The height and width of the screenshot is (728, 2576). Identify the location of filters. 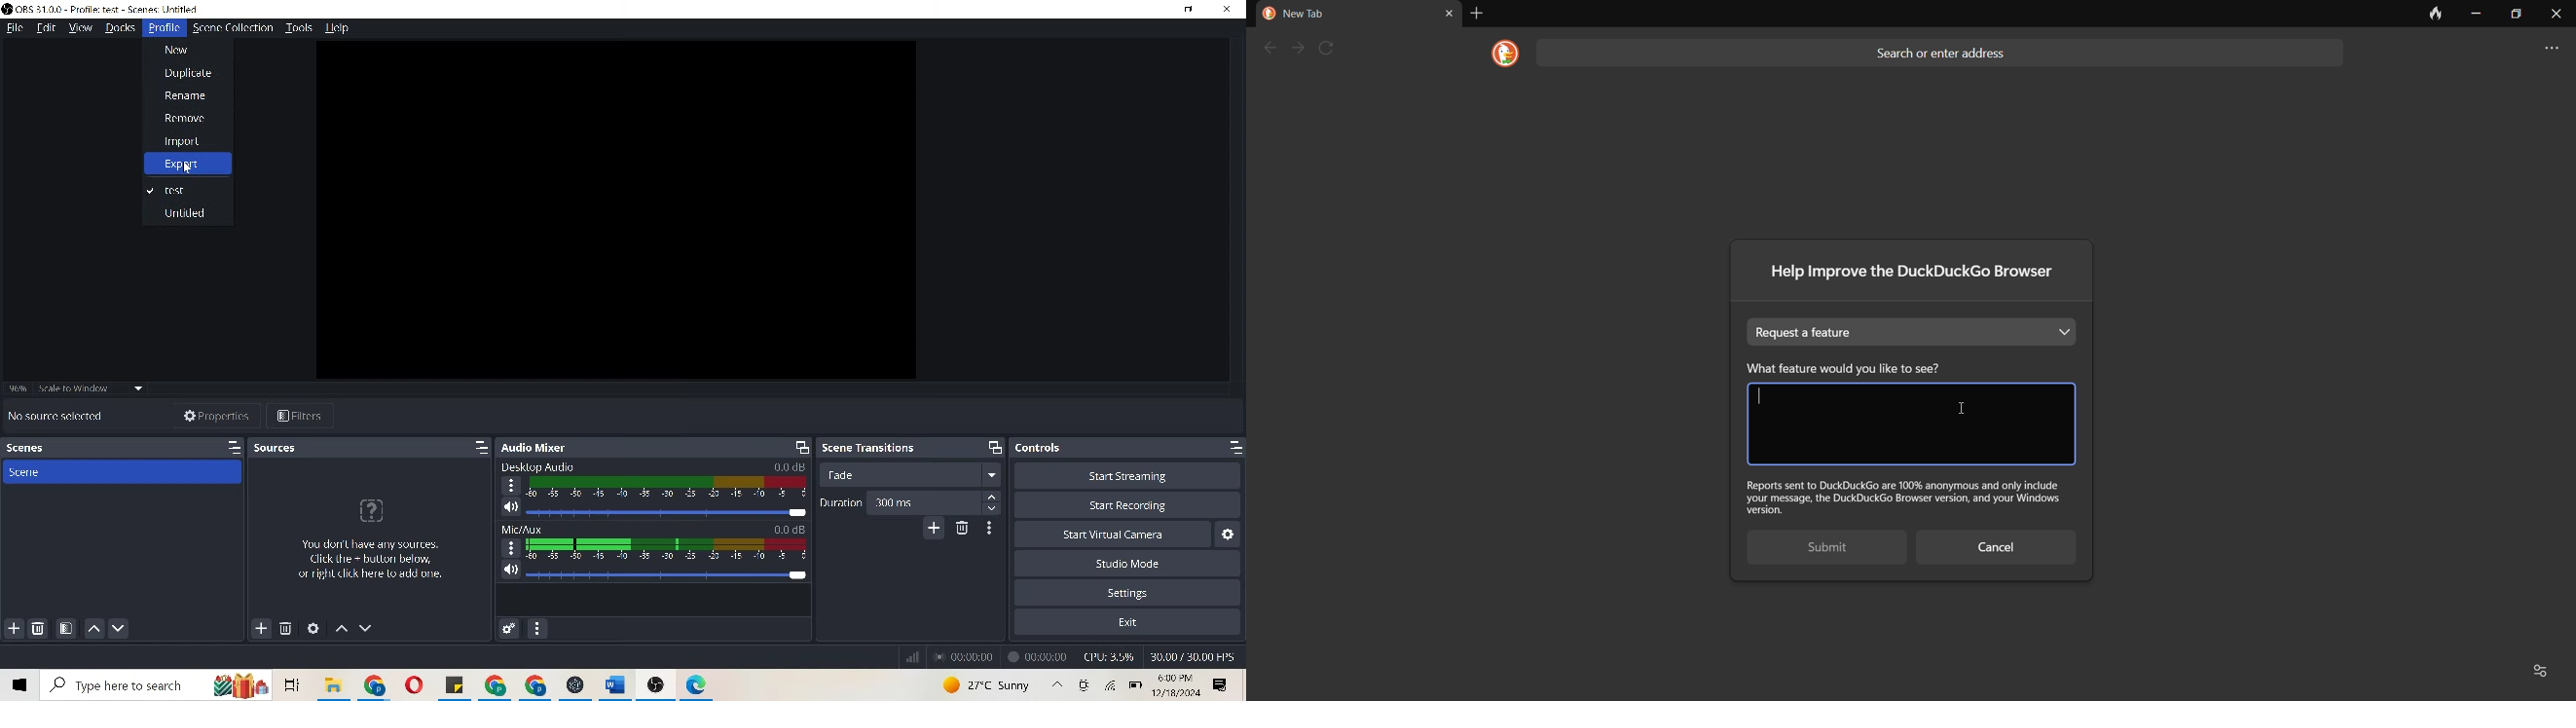
(308, 414).